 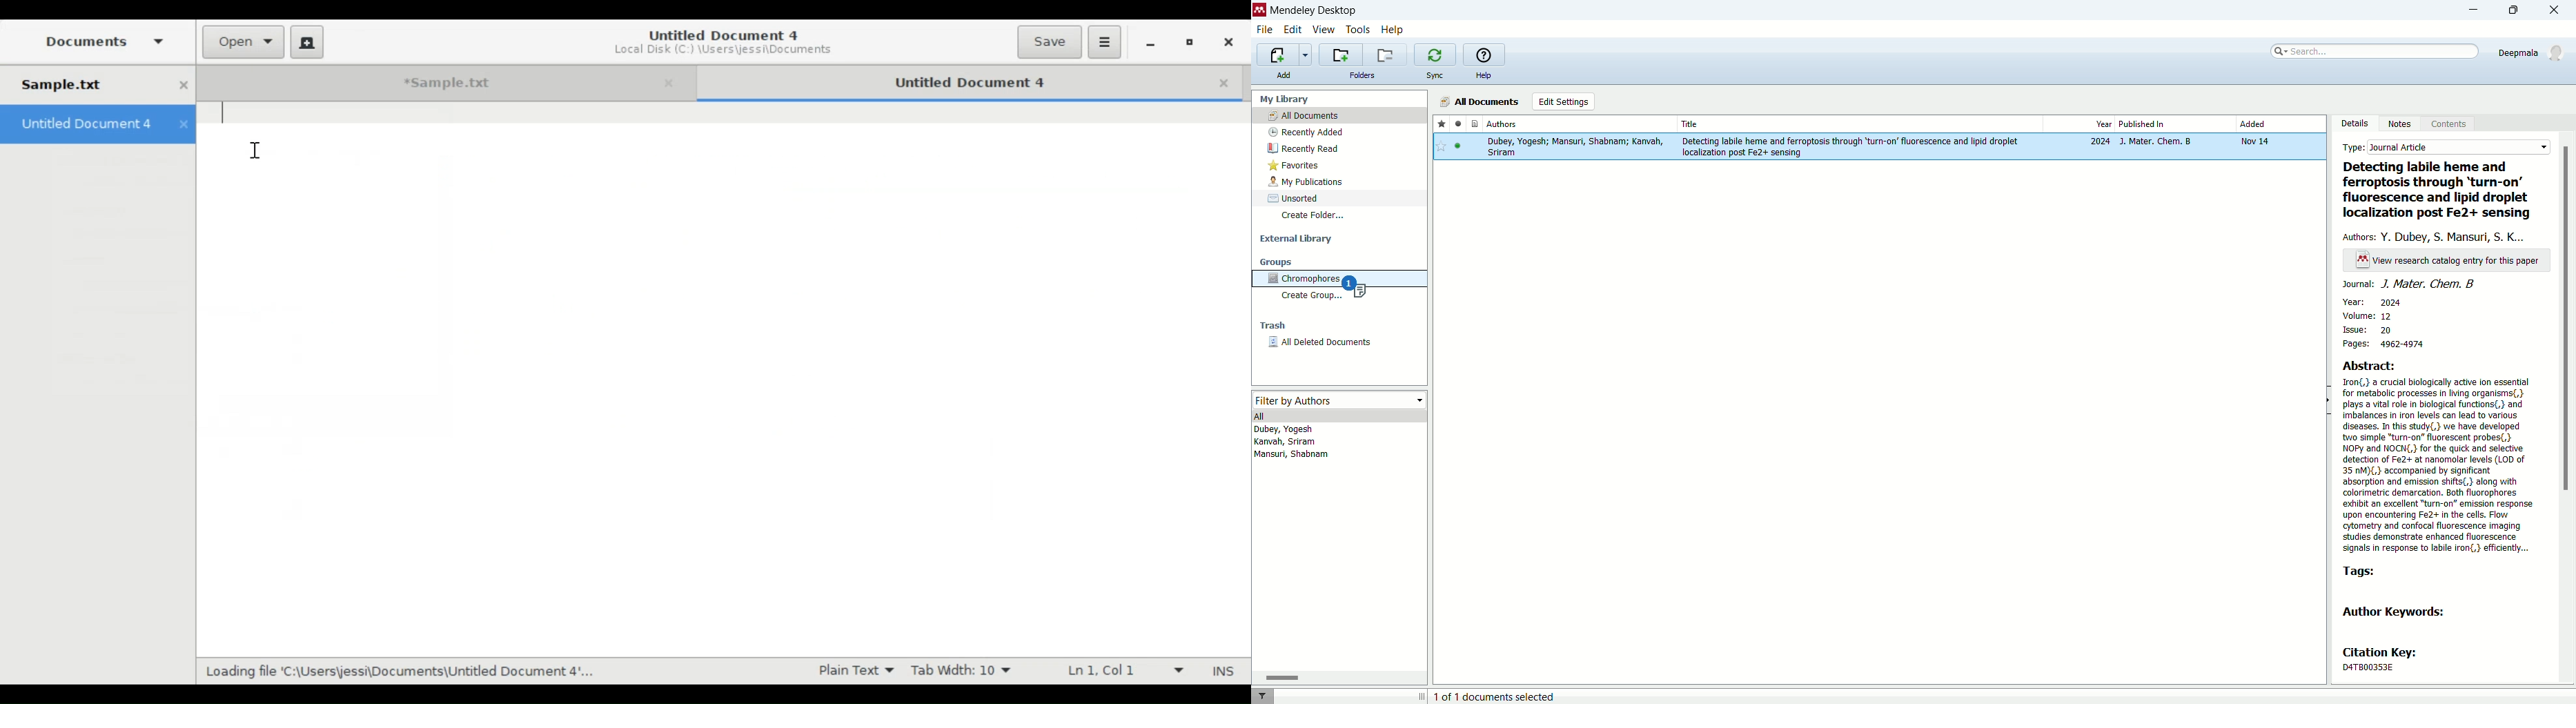 I want to click on search, so click(x=2376, y=50).